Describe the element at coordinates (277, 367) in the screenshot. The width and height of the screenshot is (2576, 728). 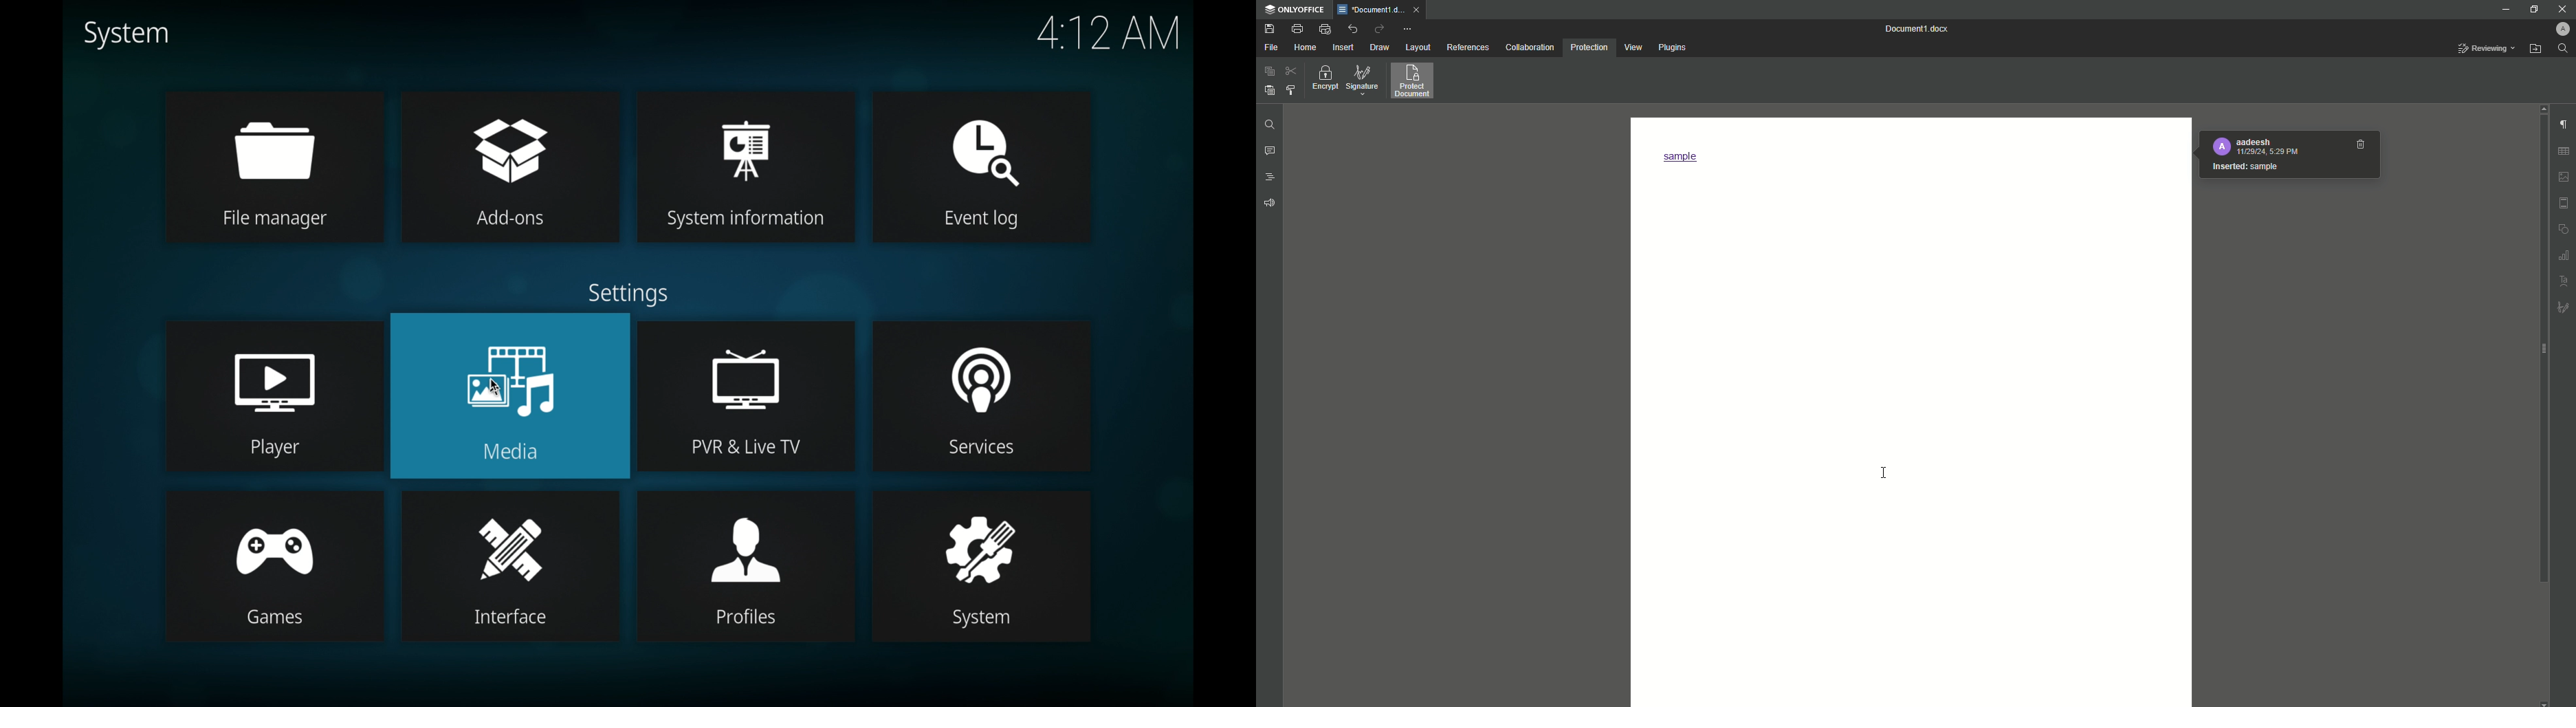
I see `player` at that location.